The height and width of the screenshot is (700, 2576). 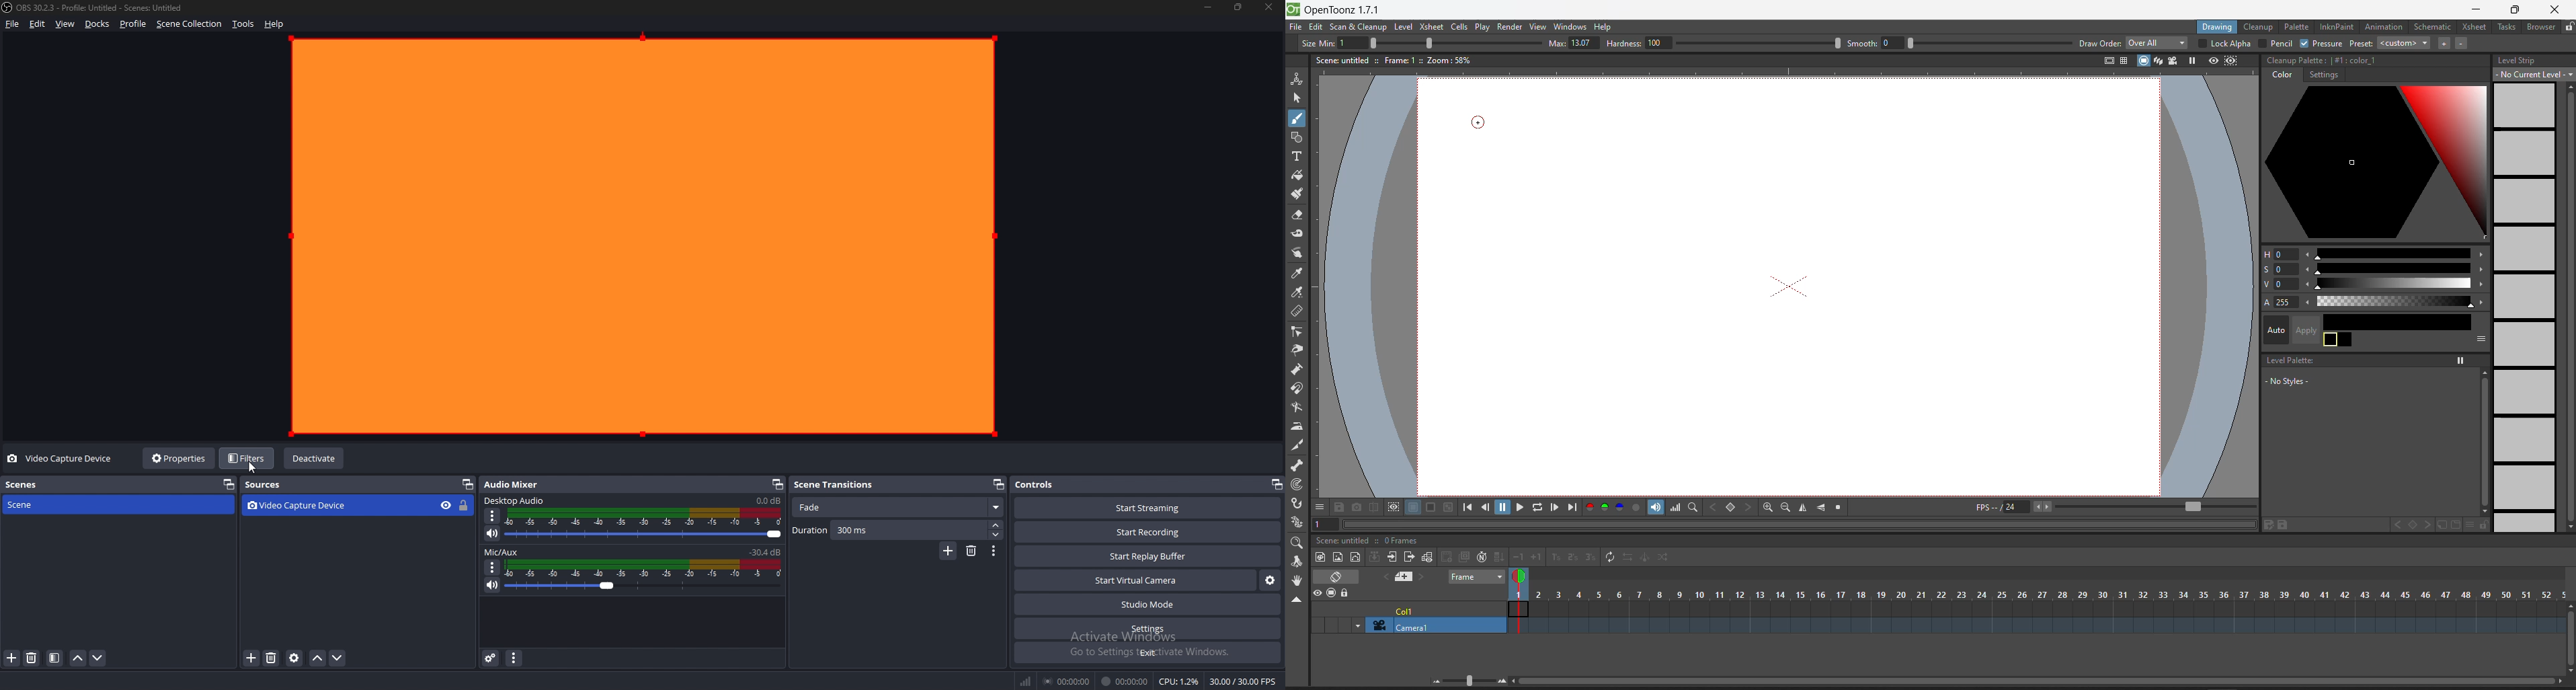 What do you see at coordinates (79, 659) in the screenshot?
I see `move scene up` at bounding box center [79, 659].